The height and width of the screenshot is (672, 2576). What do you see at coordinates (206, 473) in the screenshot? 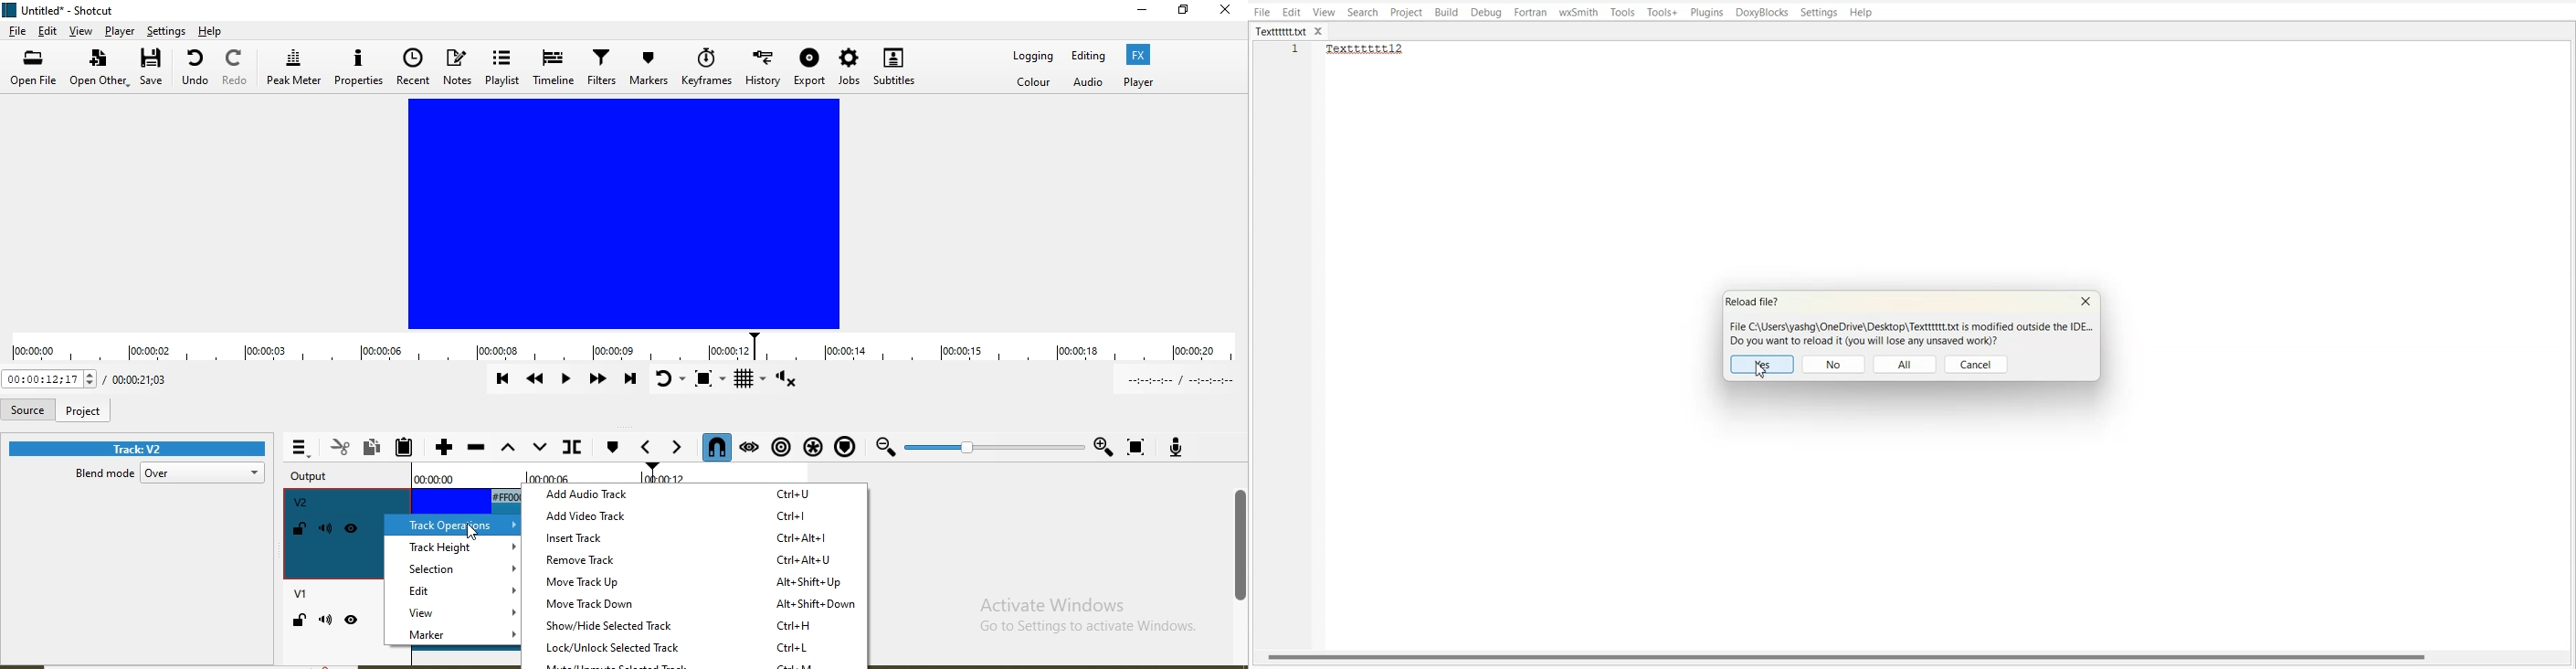
I see `over` at bounding box center [206, 473].